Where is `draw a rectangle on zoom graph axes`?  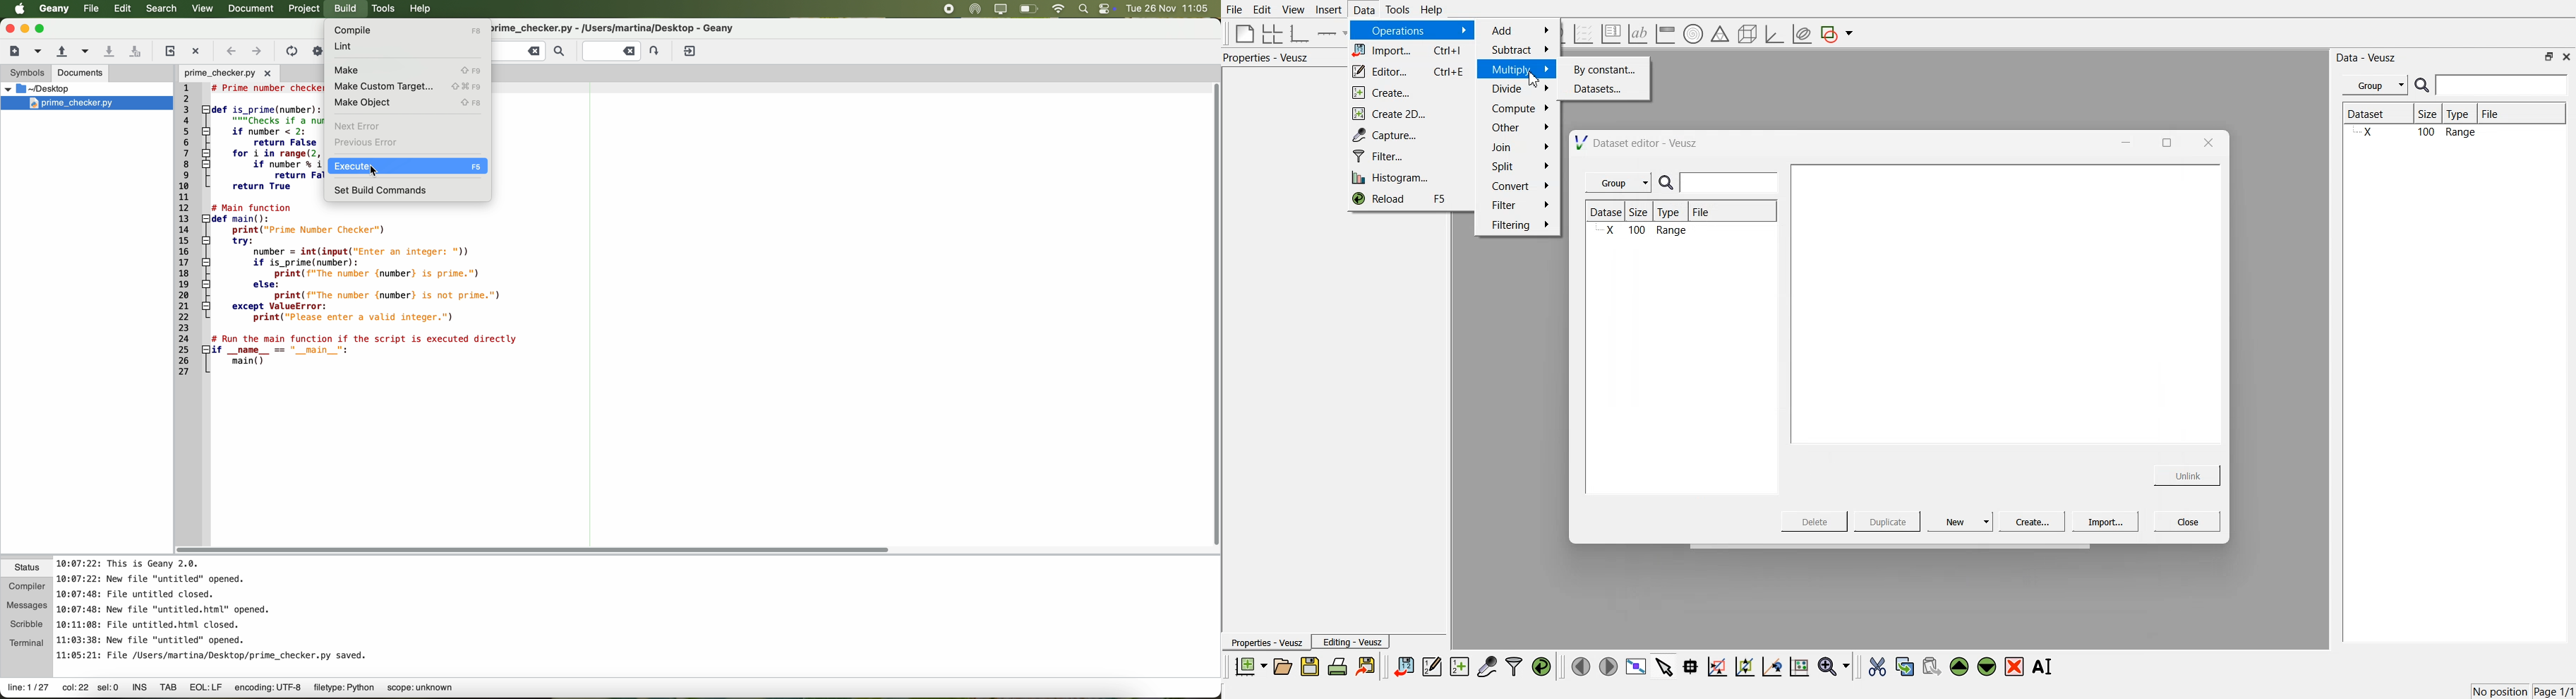
draw a rectangle on zoom graph axes is located at coordinates (1716, 665).